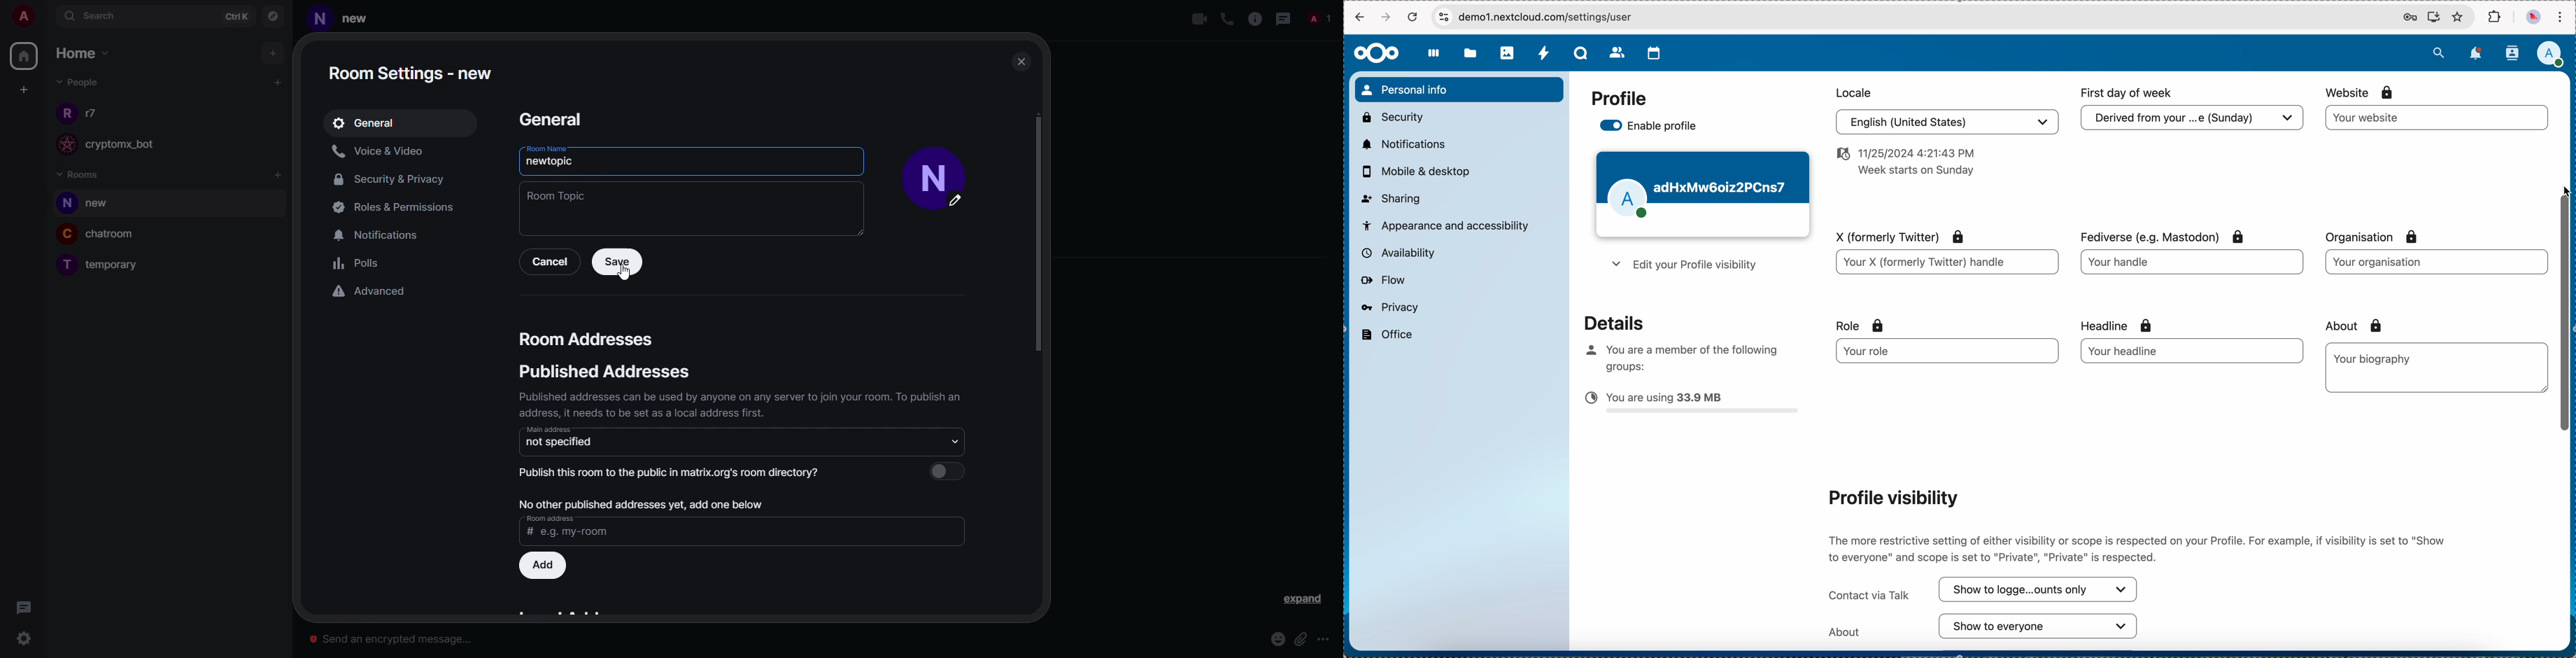  Describe the element at coordinates (2375, 358) in the screenshot. I see `biography` at that location.